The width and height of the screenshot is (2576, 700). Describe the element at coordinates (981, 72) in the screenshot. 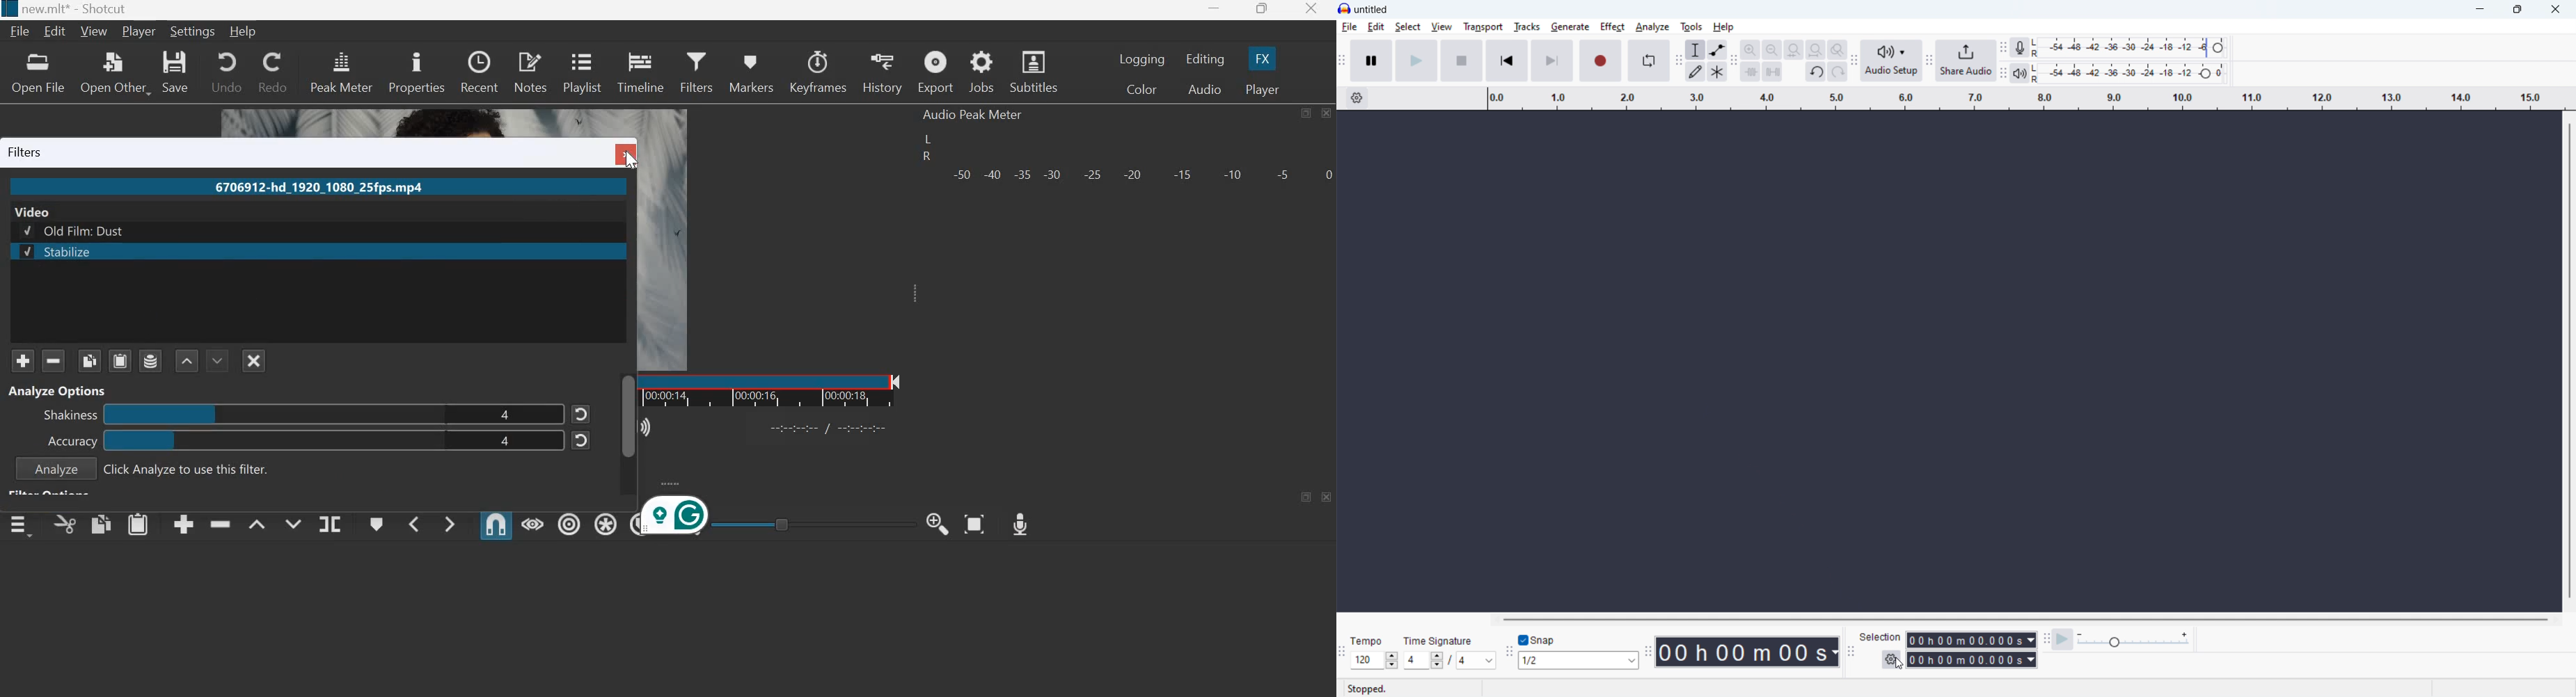

I see `Jobs` at that location.